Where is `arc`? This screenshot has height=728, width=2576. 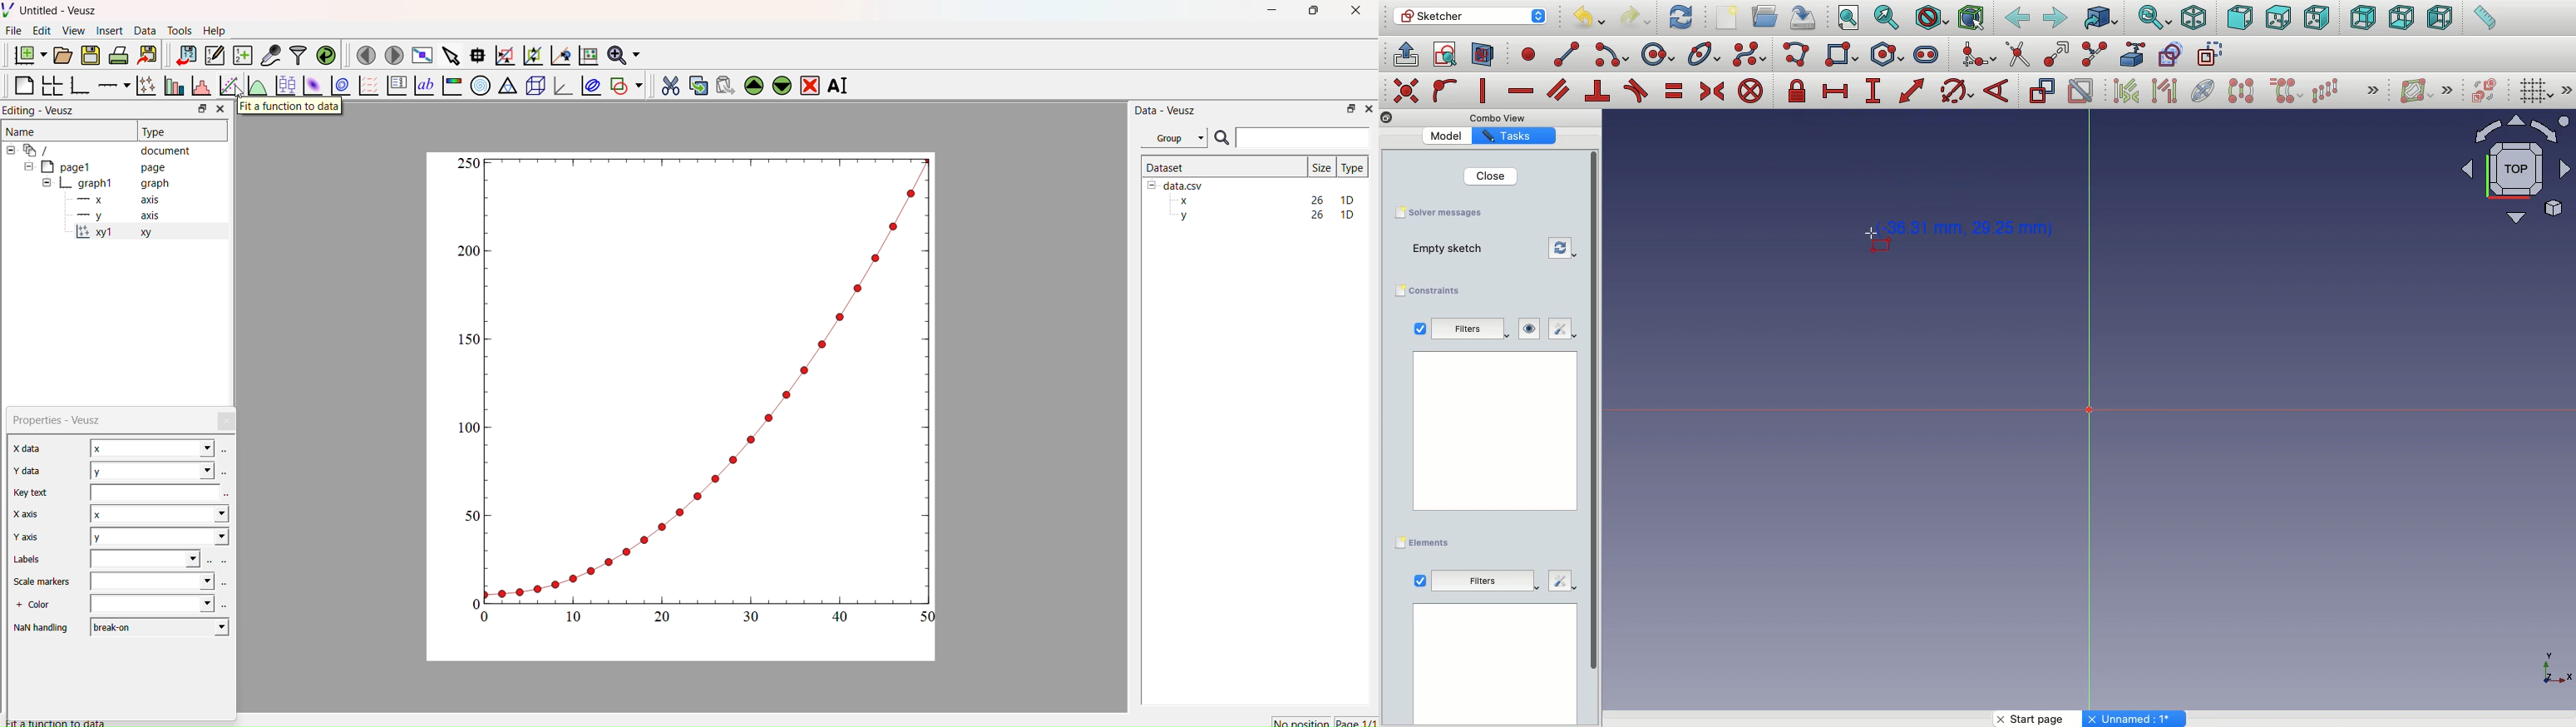 arc is located at coordinates (1613, 55).